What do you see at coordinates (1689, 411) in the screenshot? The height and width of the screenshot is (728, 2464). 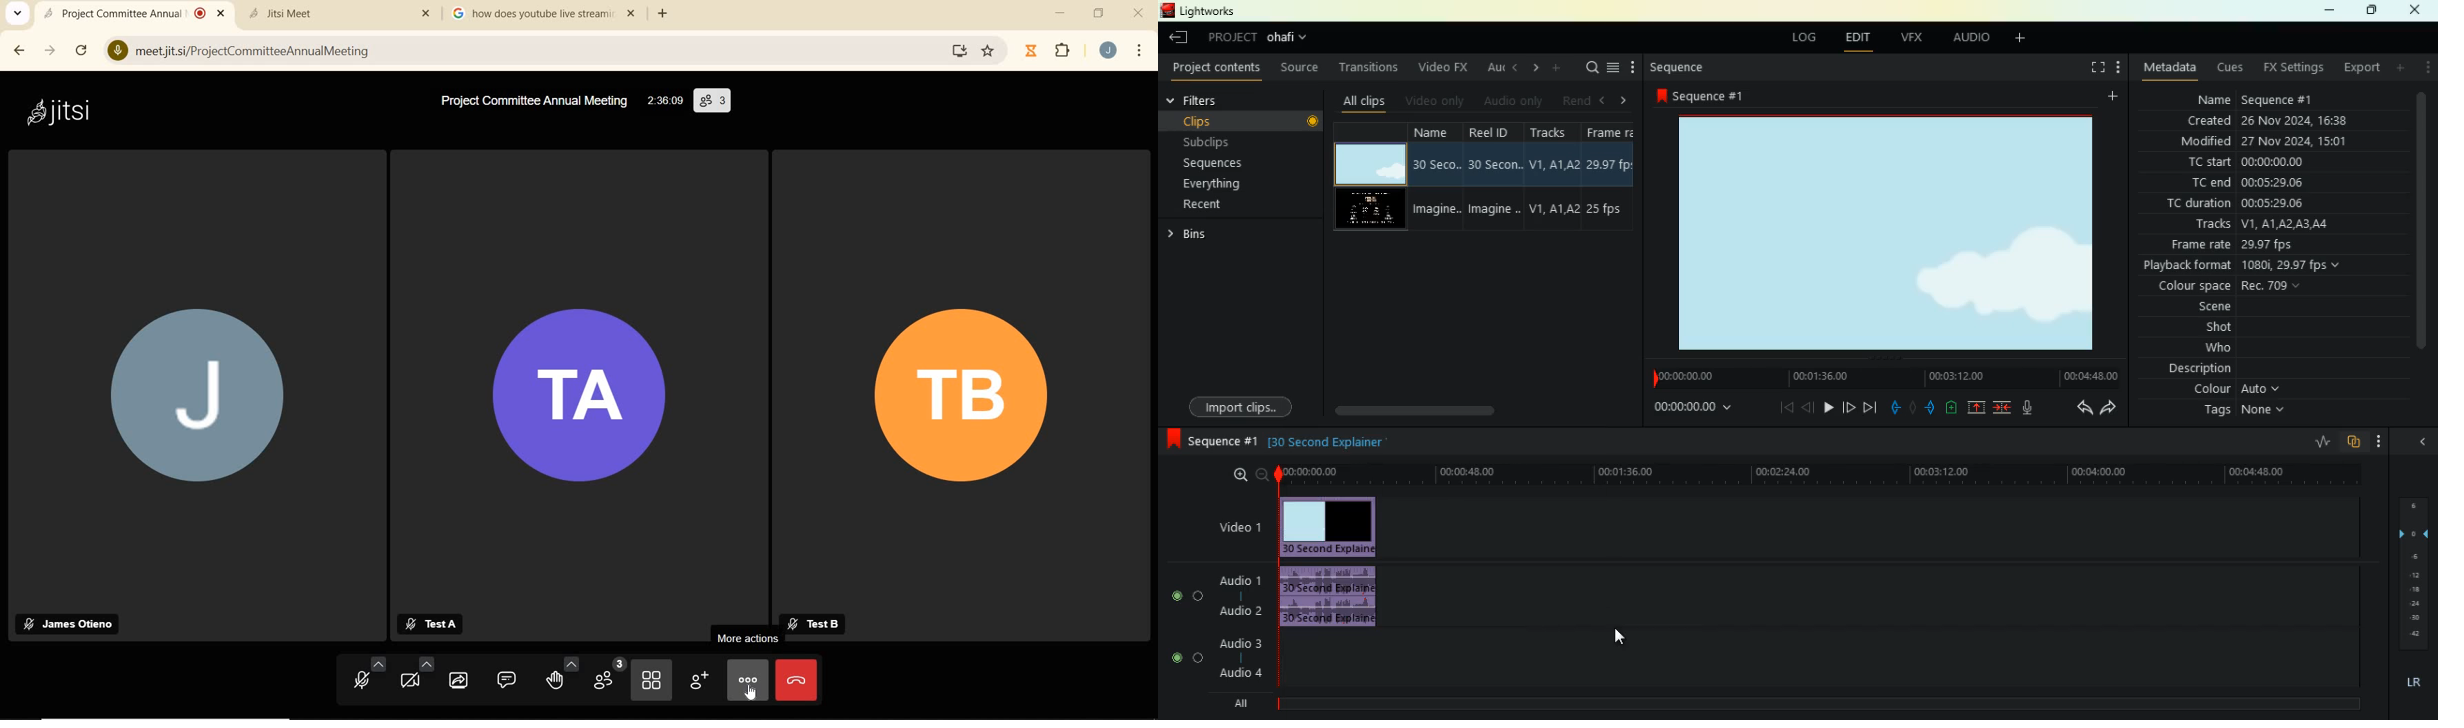 I see `time` at bounding box center [1689, 411].